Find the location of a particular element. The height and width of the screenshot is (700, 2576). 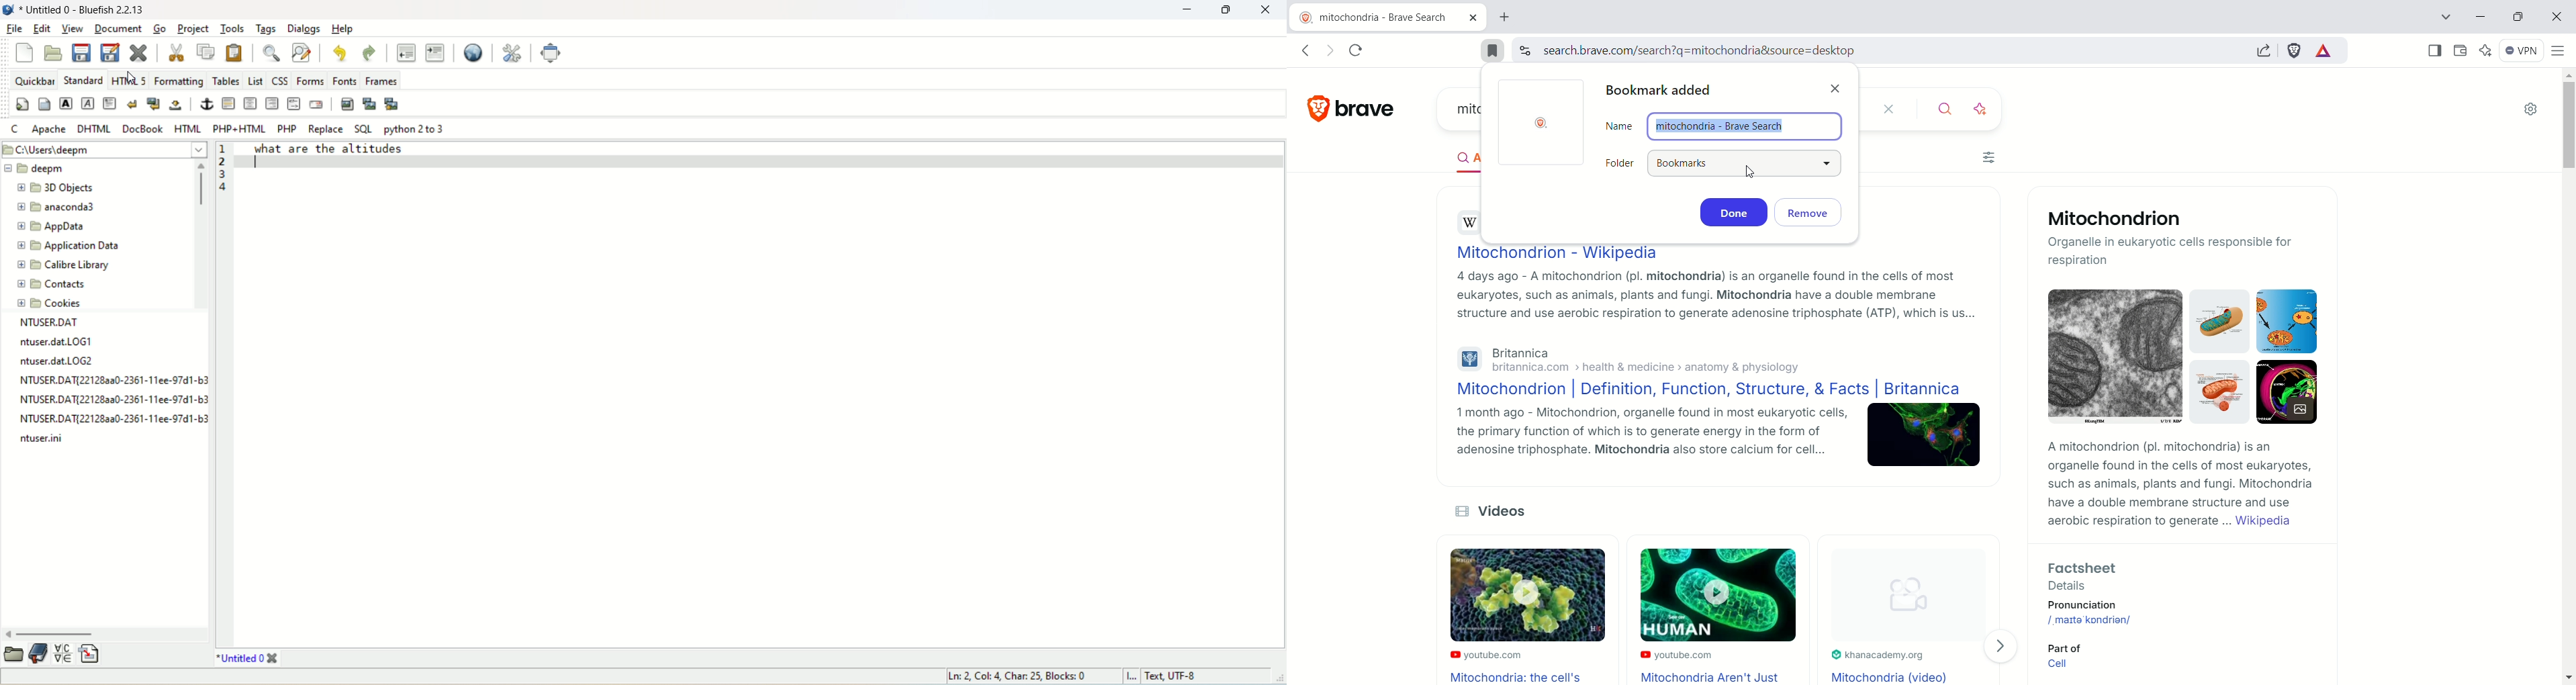

Mitochondria Aren't Just is located at coordinates (1716, 677).